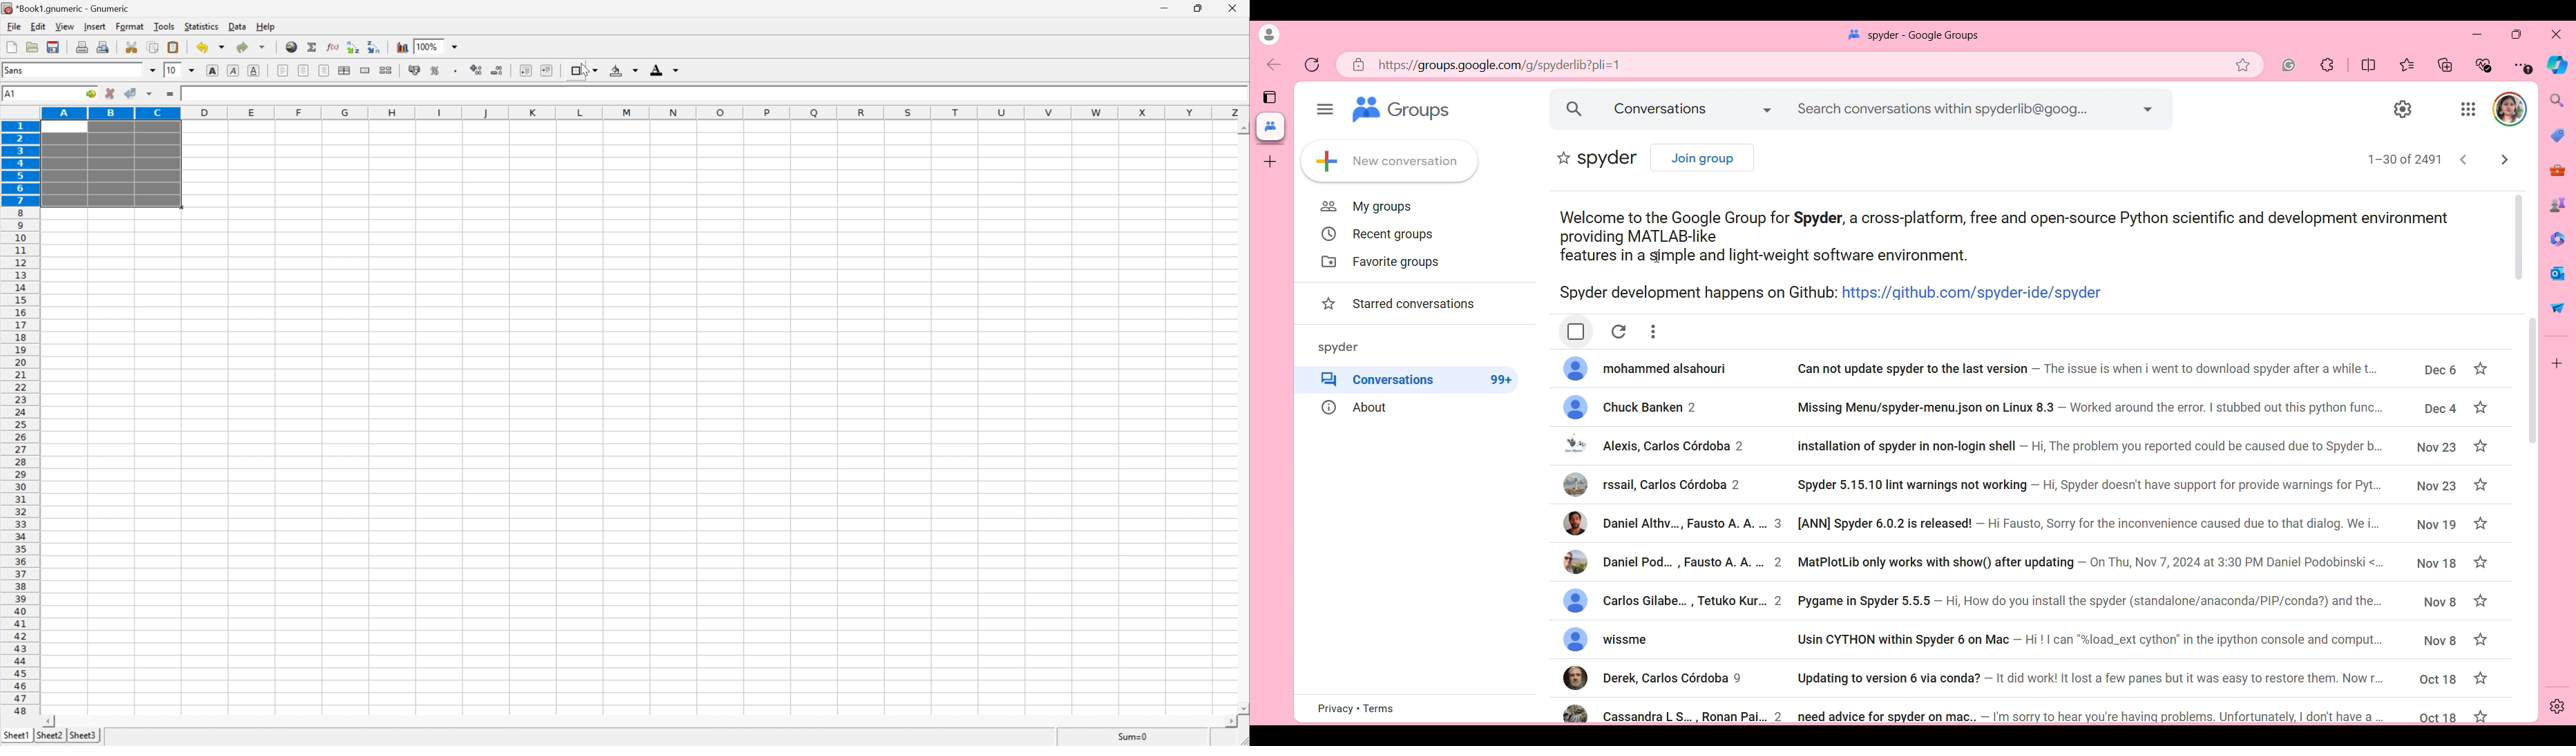 Image resolution: width=2576 pixels, height=756 pixels. What do you see at coordinates (1415, 379) in the screenshot?
I see `Conversations and their count` at bounding box center [1415, 379].